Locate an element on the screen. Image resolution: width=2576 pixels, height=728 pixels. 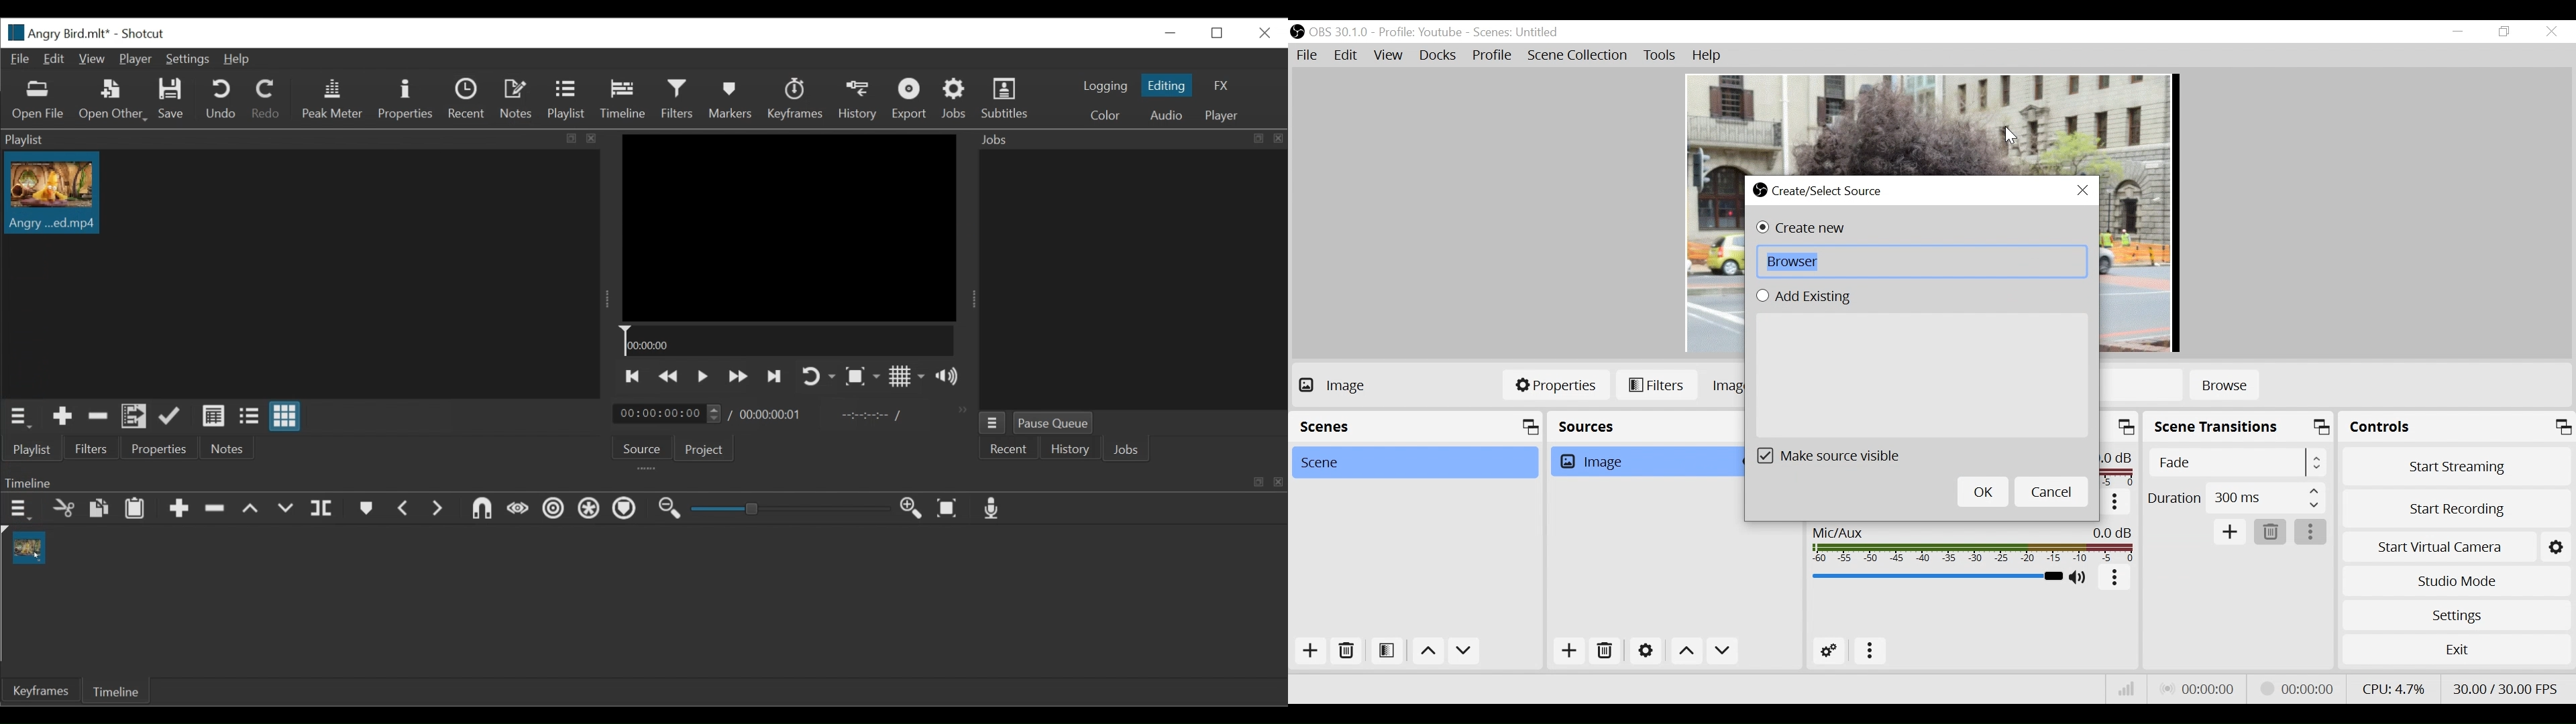
Zoom out timeline is located at coordinates (671, 510).